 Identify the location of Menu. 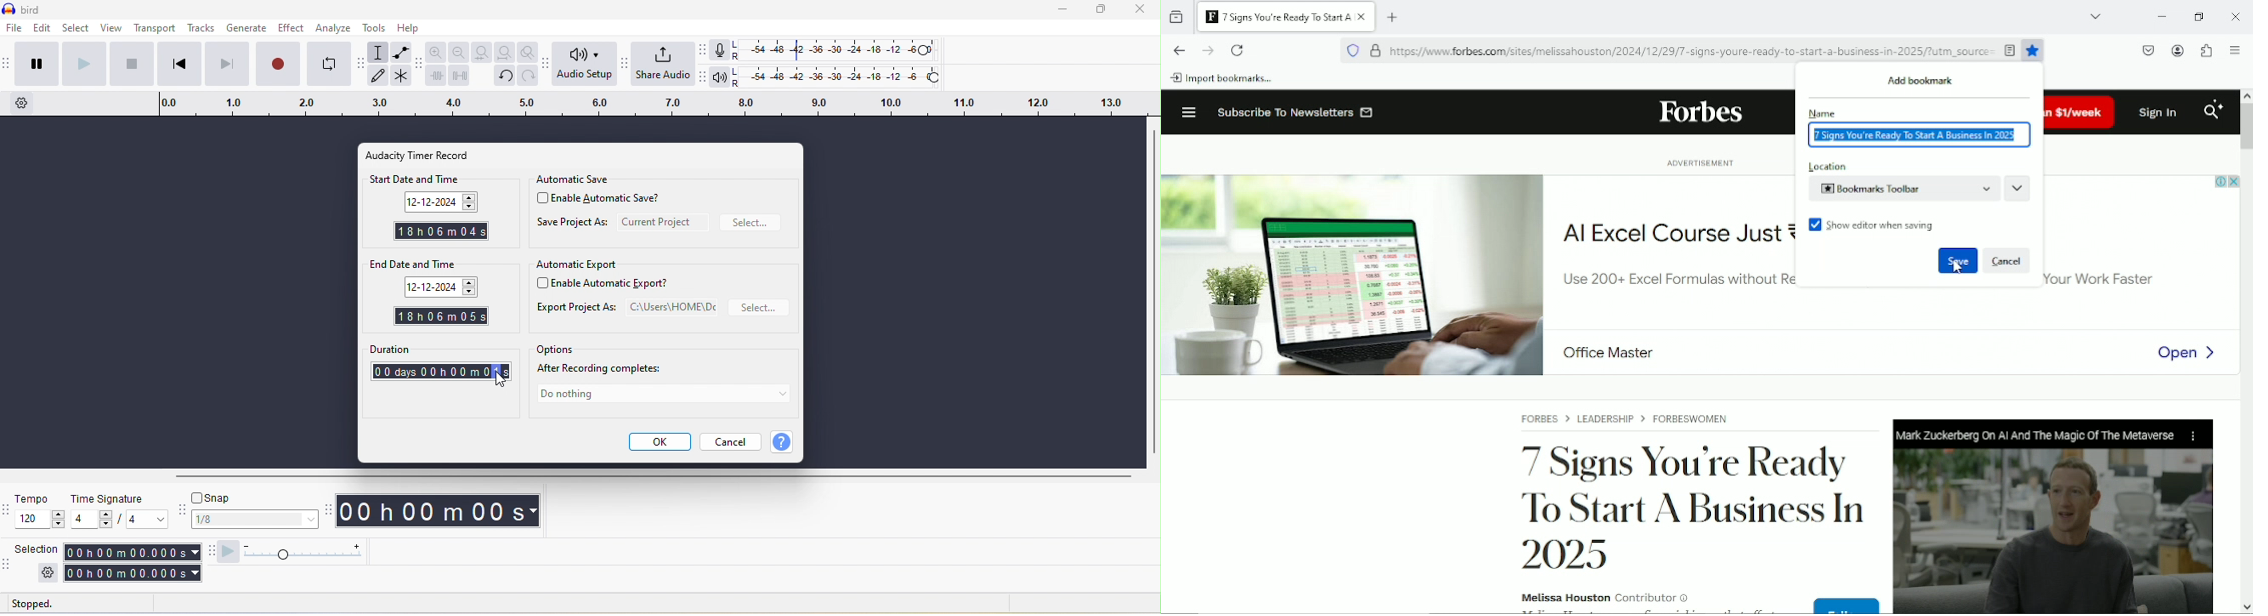
(1186, 111).